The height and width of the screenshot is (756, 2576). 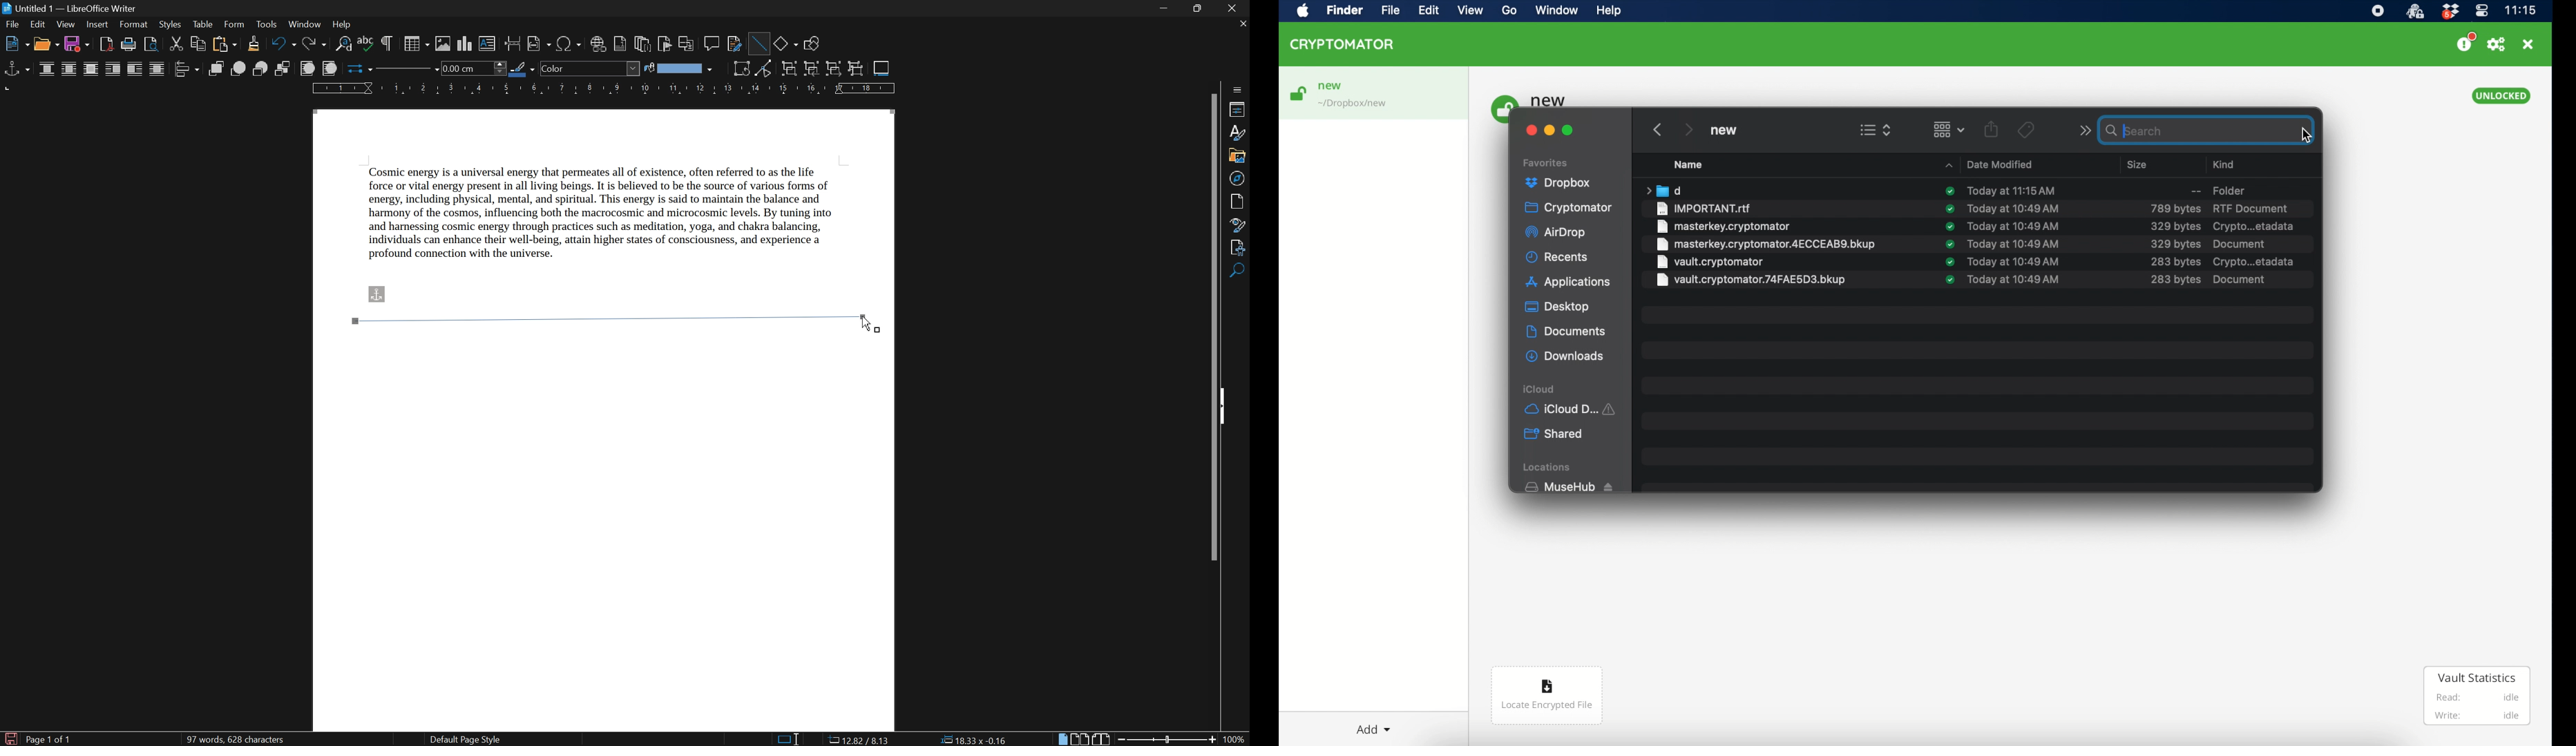 What do you see at coordinates (758, 41) in the screenshot?
I see `insert line` at bounding box center [758, 41].